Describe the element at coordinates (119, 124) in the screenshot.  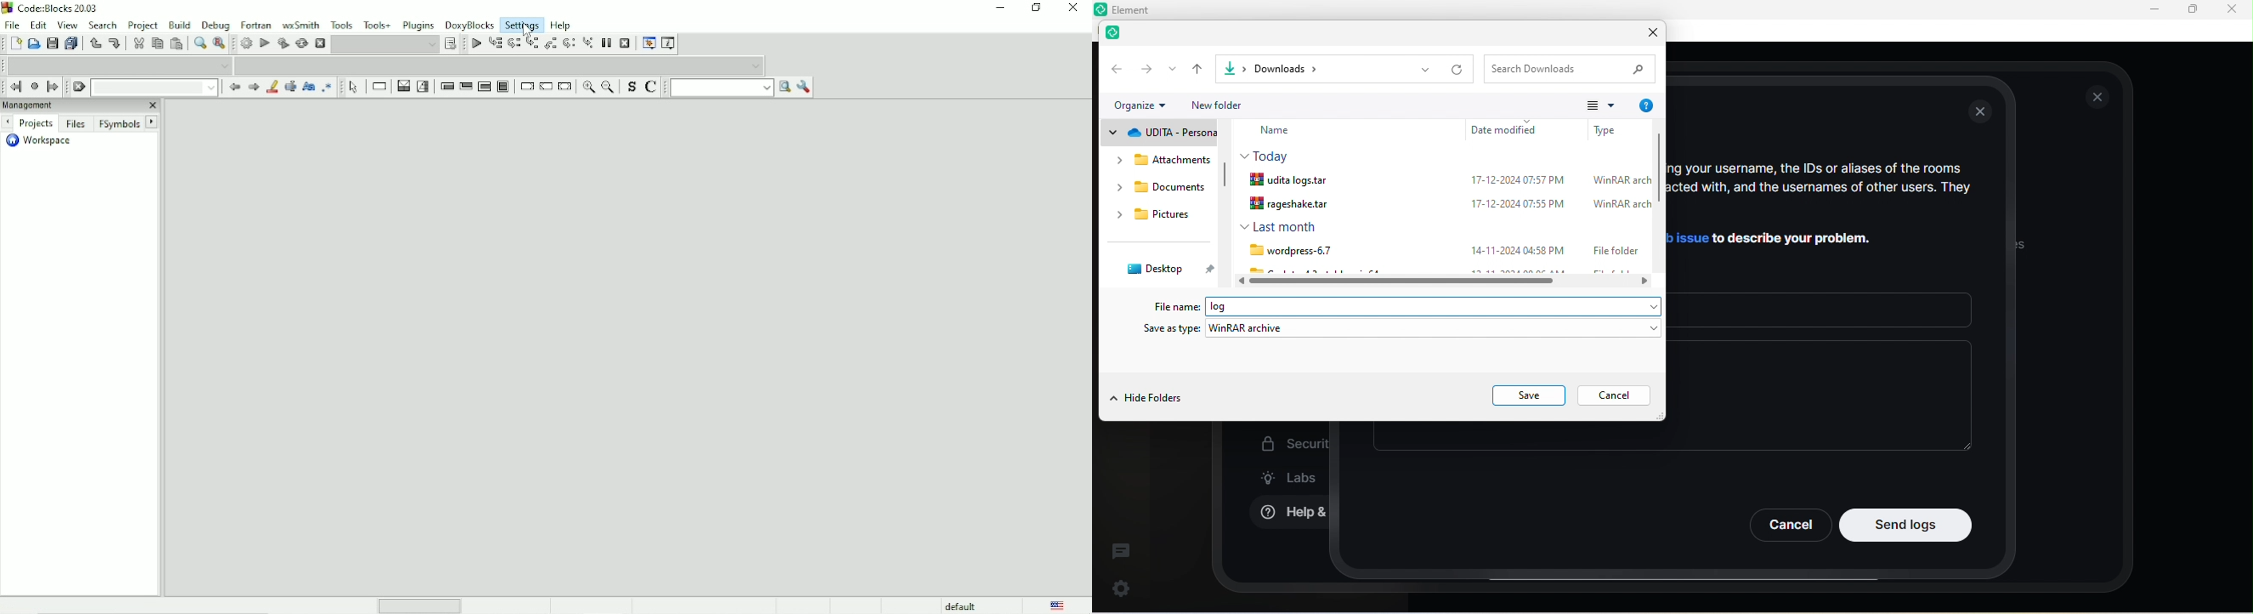
I see `FSymbols` at that location.